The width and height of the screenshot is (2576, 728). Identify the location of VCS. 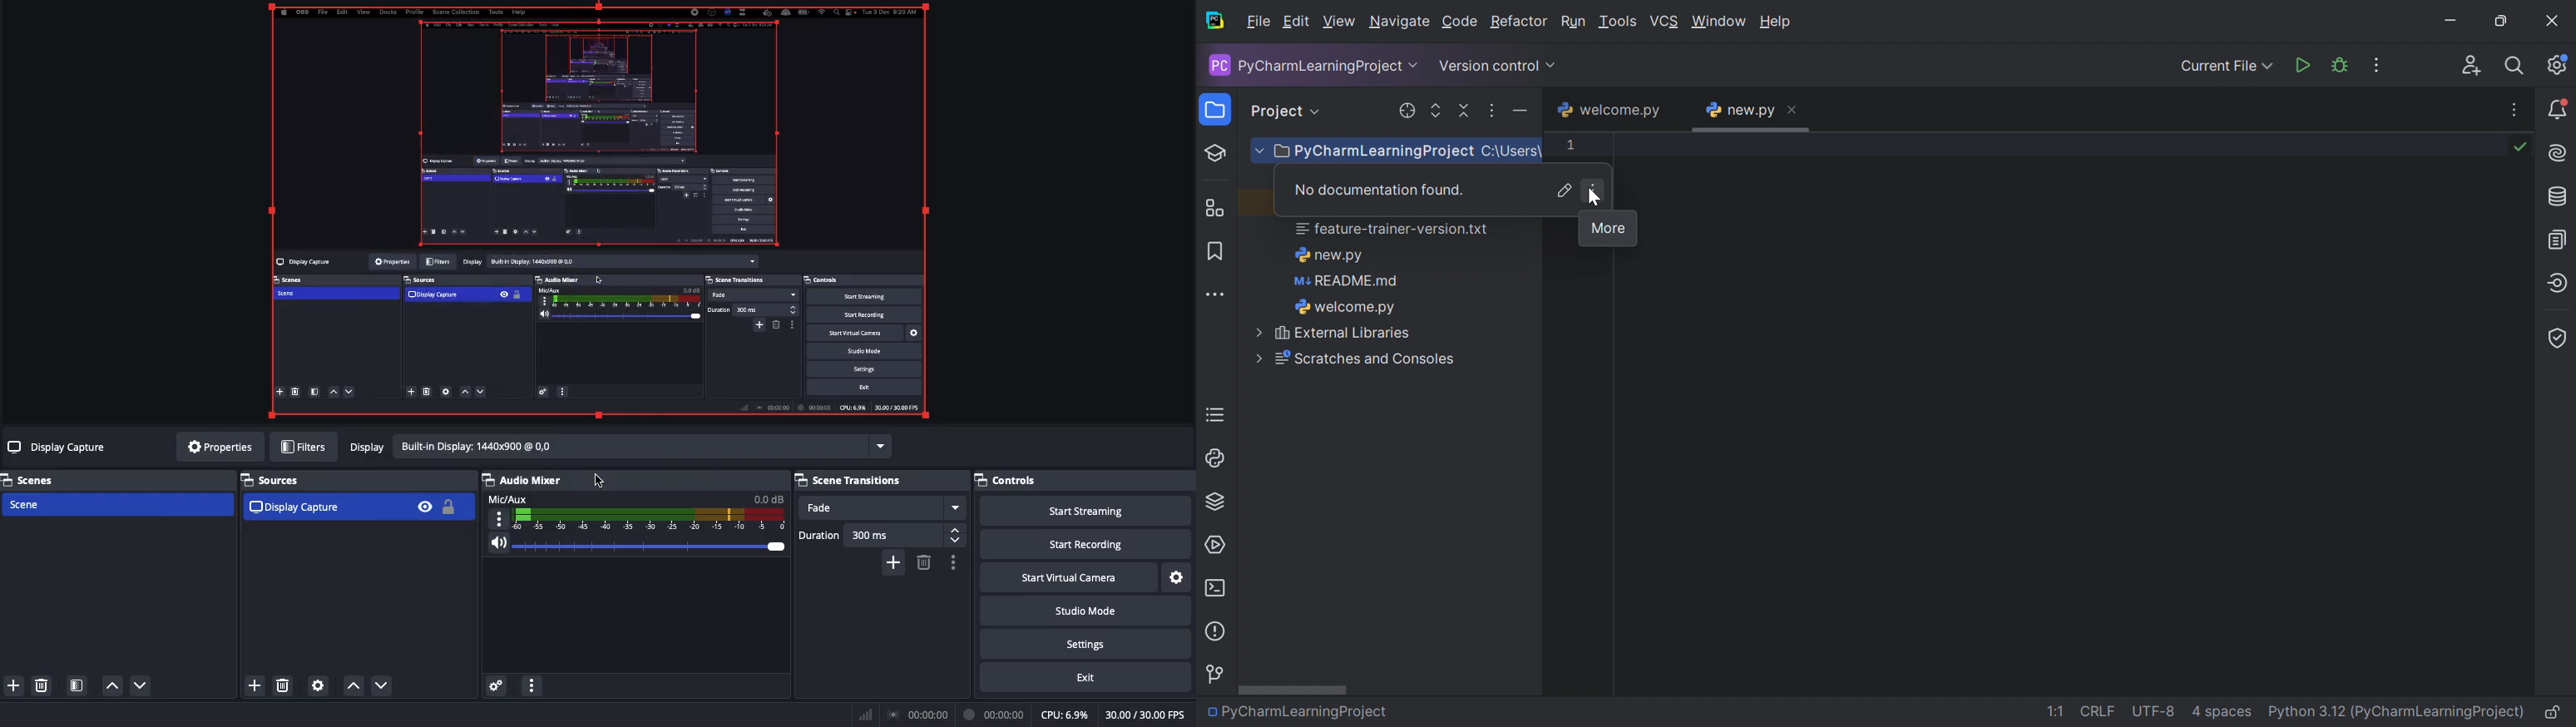
(1666, 22).